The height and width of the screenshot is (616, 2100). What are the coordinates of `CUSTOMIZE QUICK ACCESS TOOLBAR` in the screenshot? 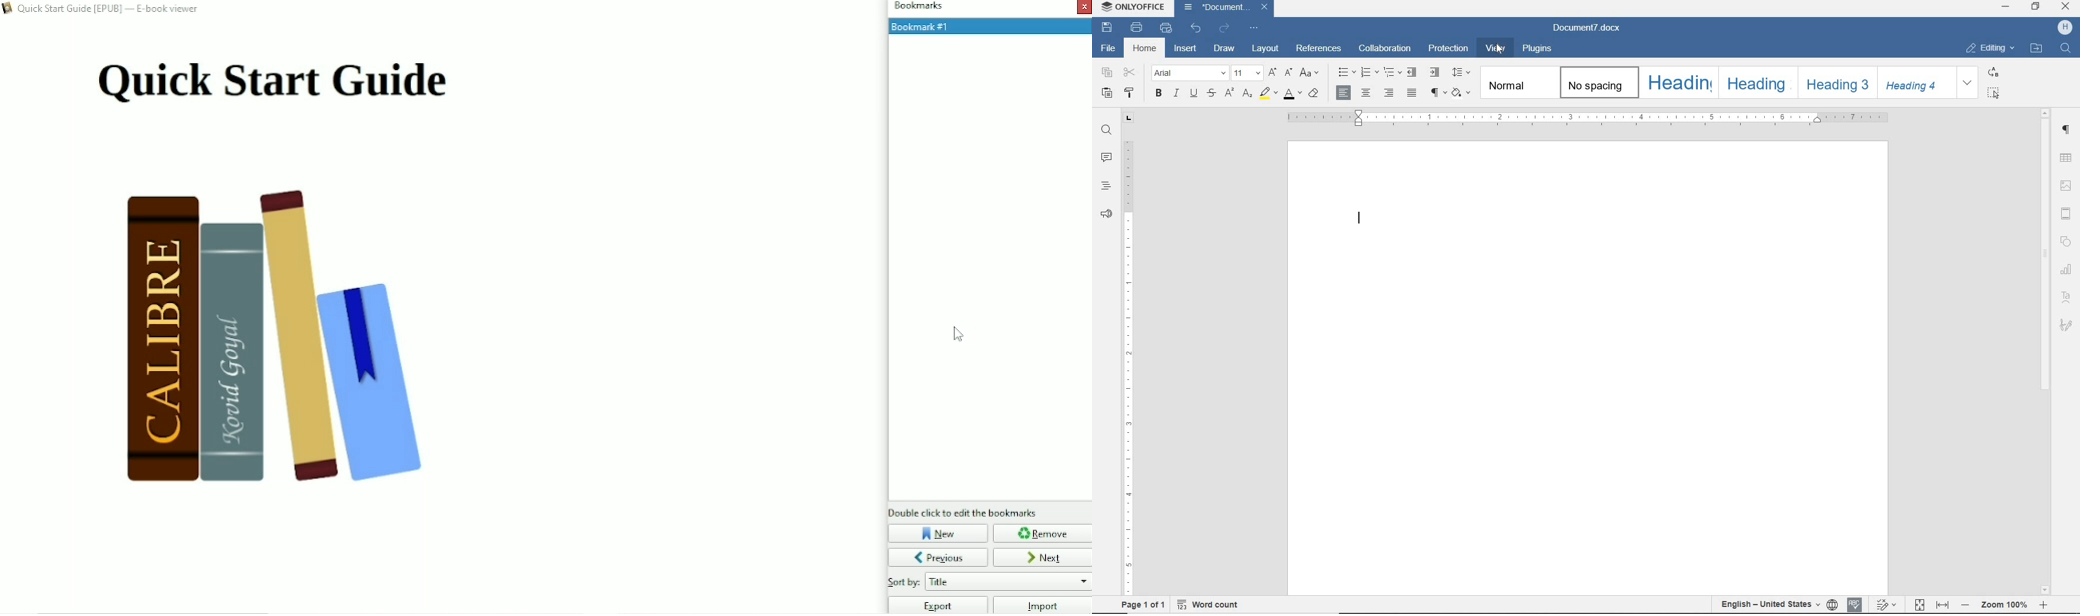 It's located at (1255, 28).